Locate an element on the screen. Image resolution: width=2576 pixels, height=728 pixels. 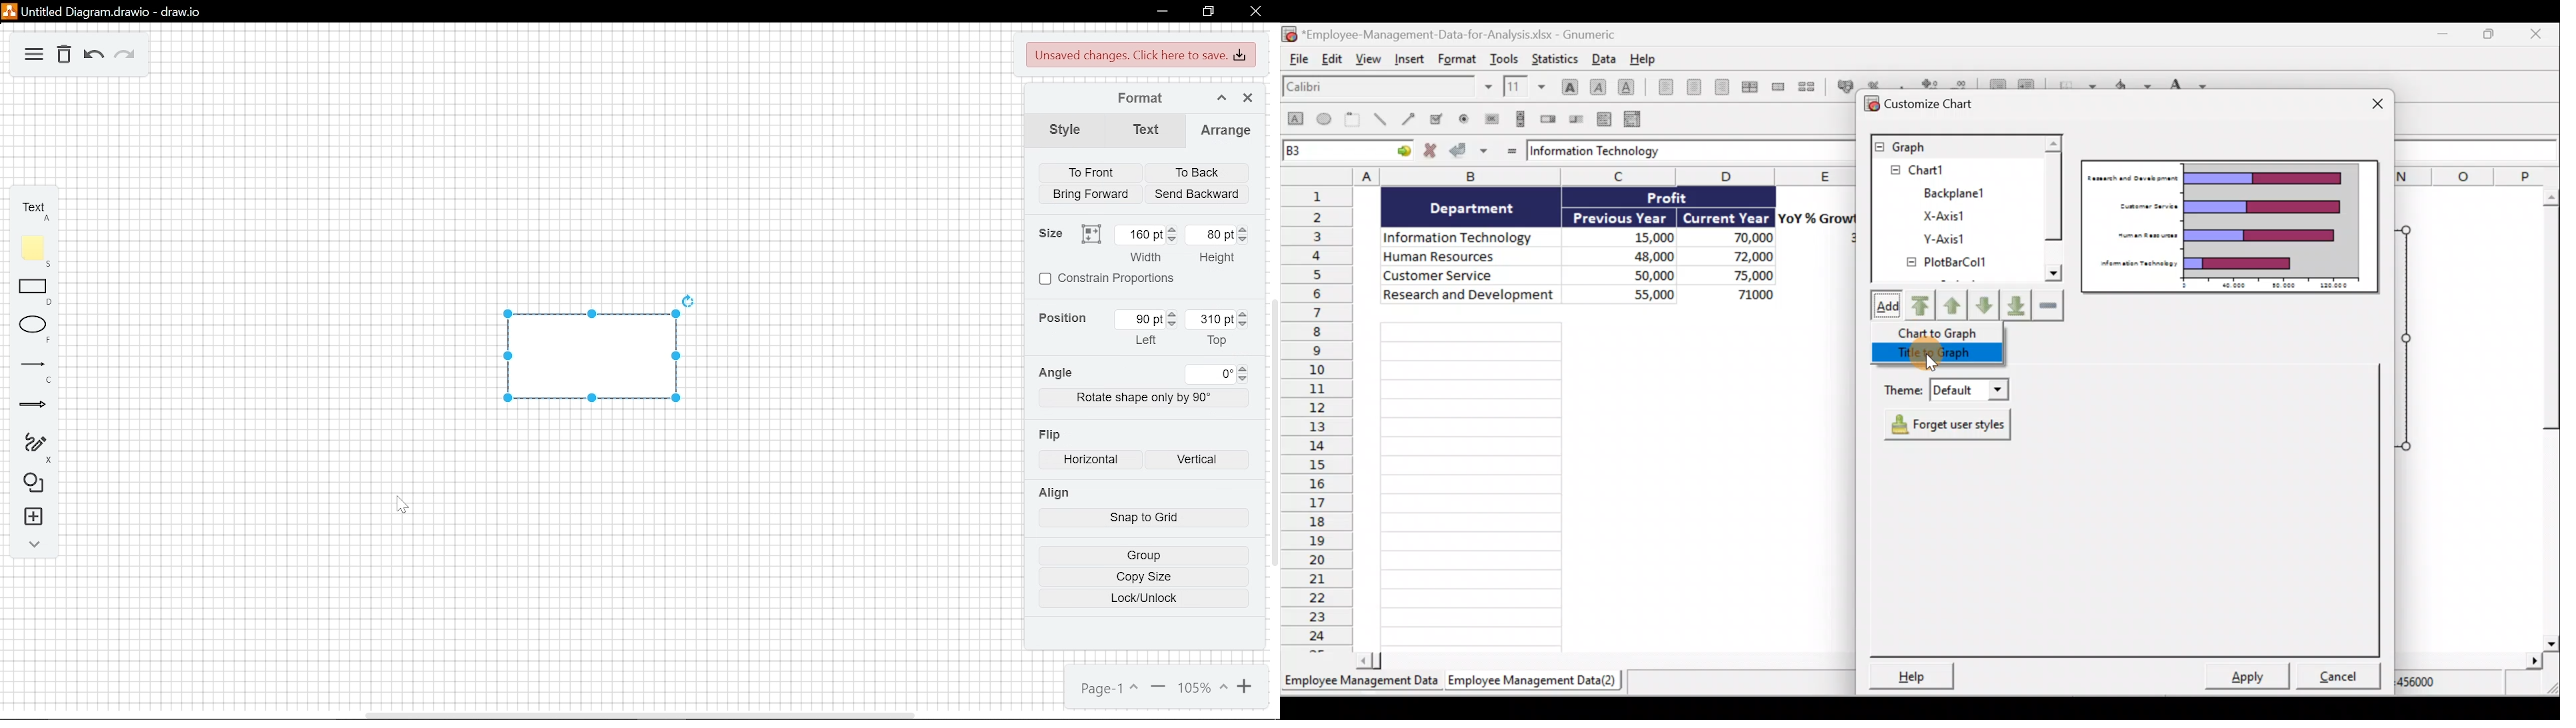
increase width is located at coordinates (1174, 228).